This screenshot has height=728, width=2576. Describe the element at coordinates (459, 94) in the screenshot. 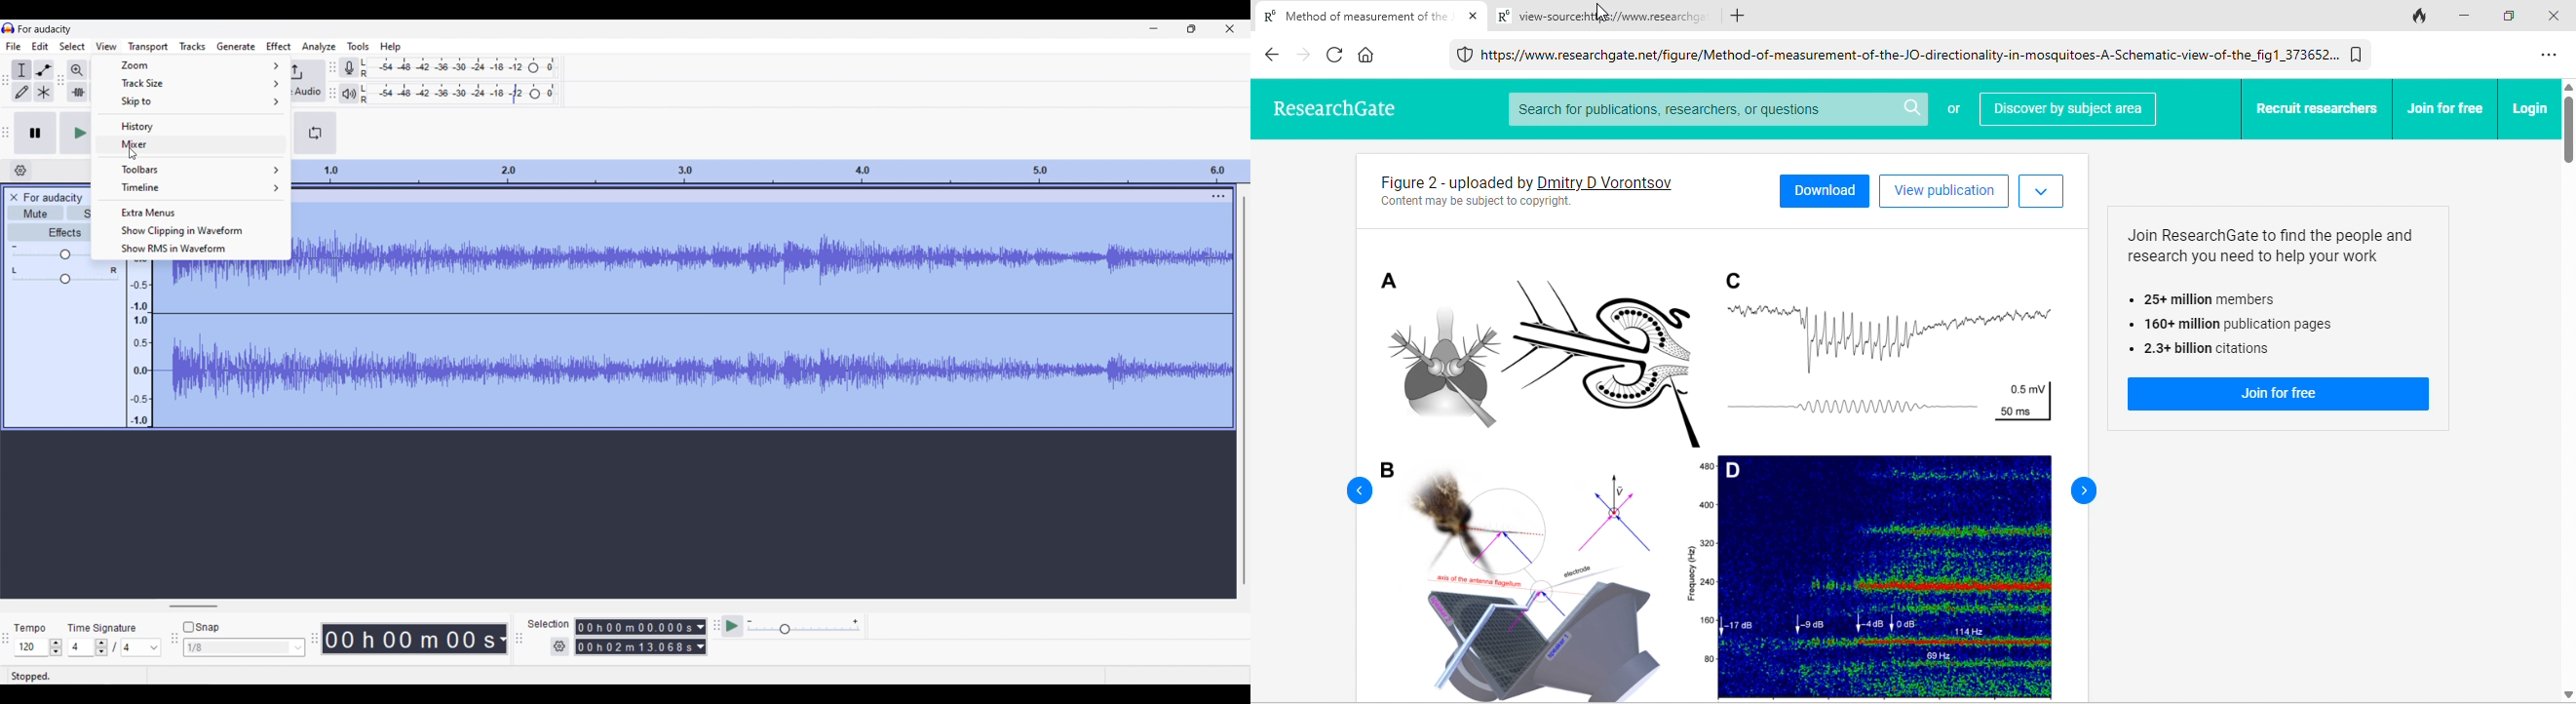

I see `Playback level` at that location.